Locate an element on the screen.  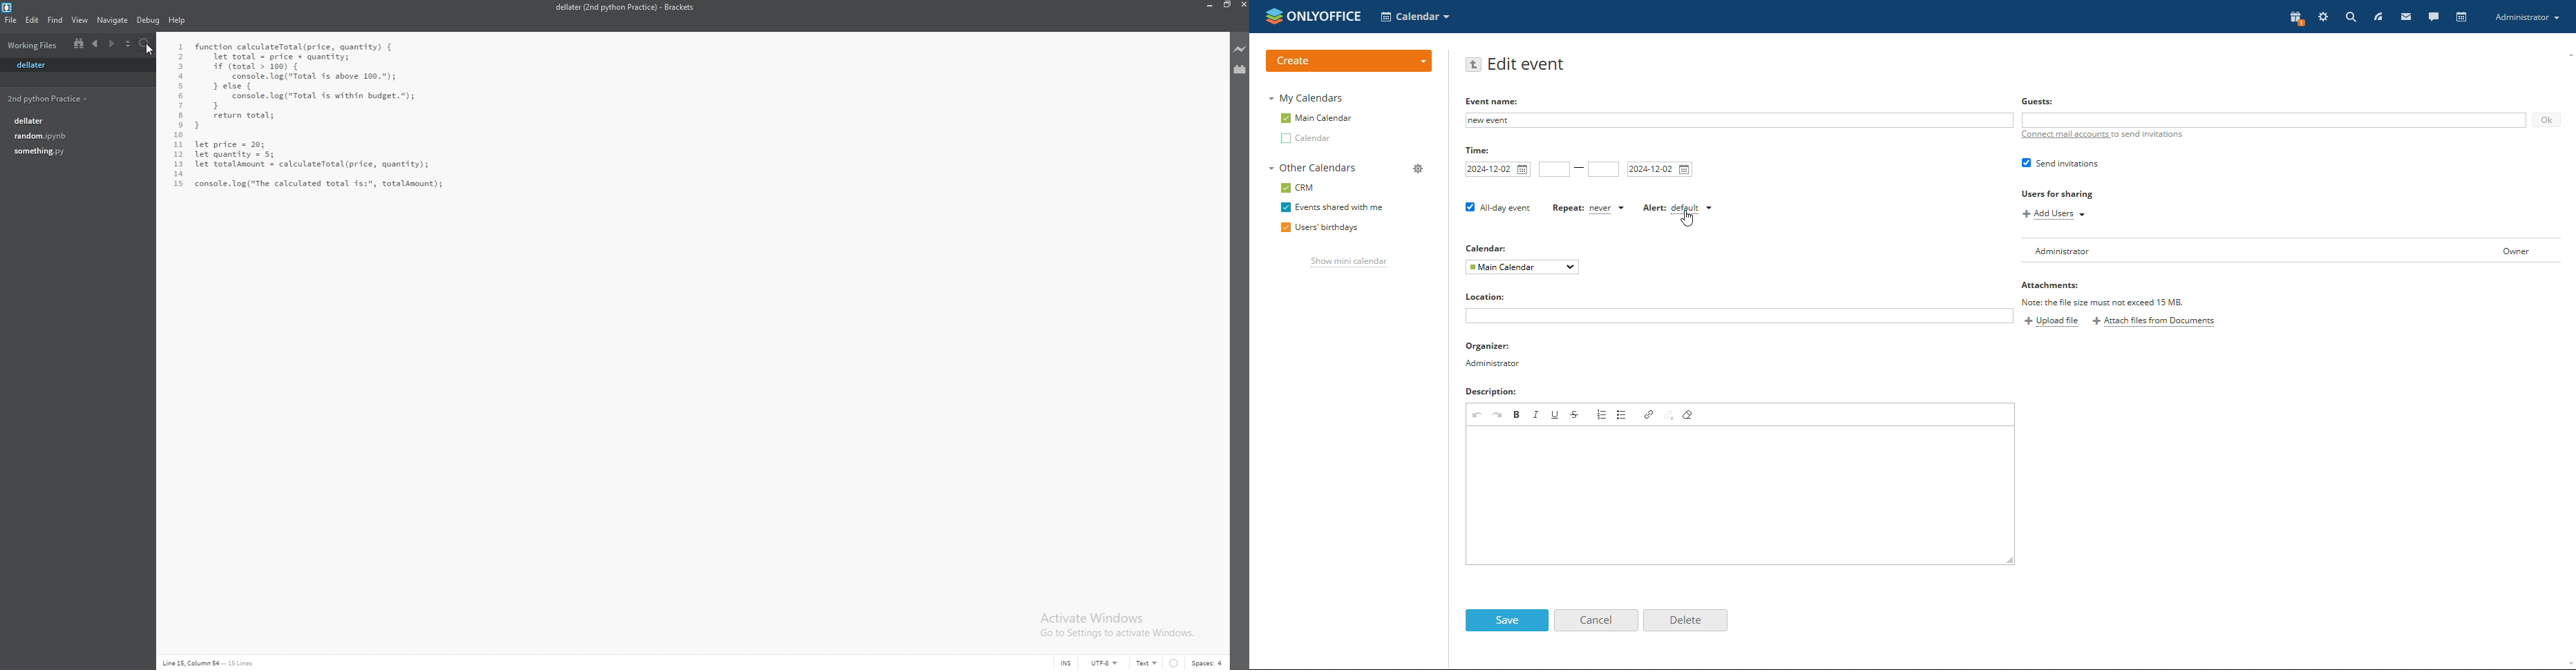
Attachments is located at coordinates (2046, 287).